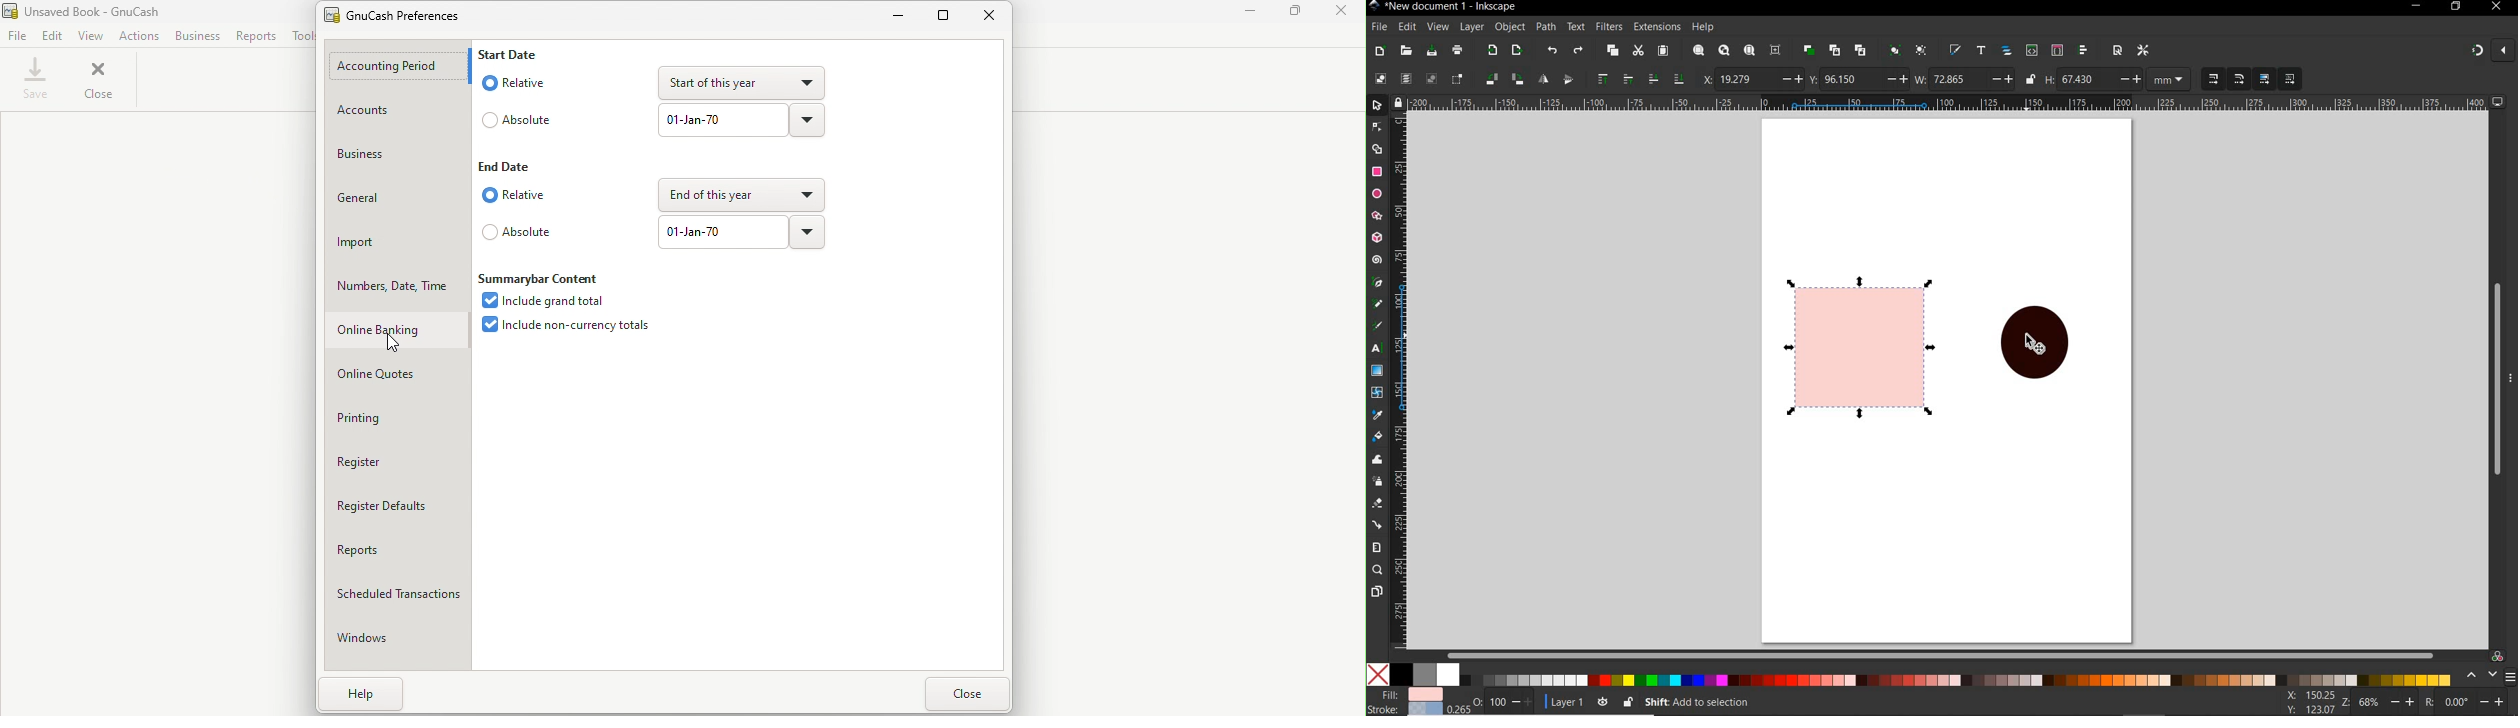  What do you see at coordinates (2239, 80) in the screenshot?
I see `when scaling rectangles` at bounding box center [2239, 80].